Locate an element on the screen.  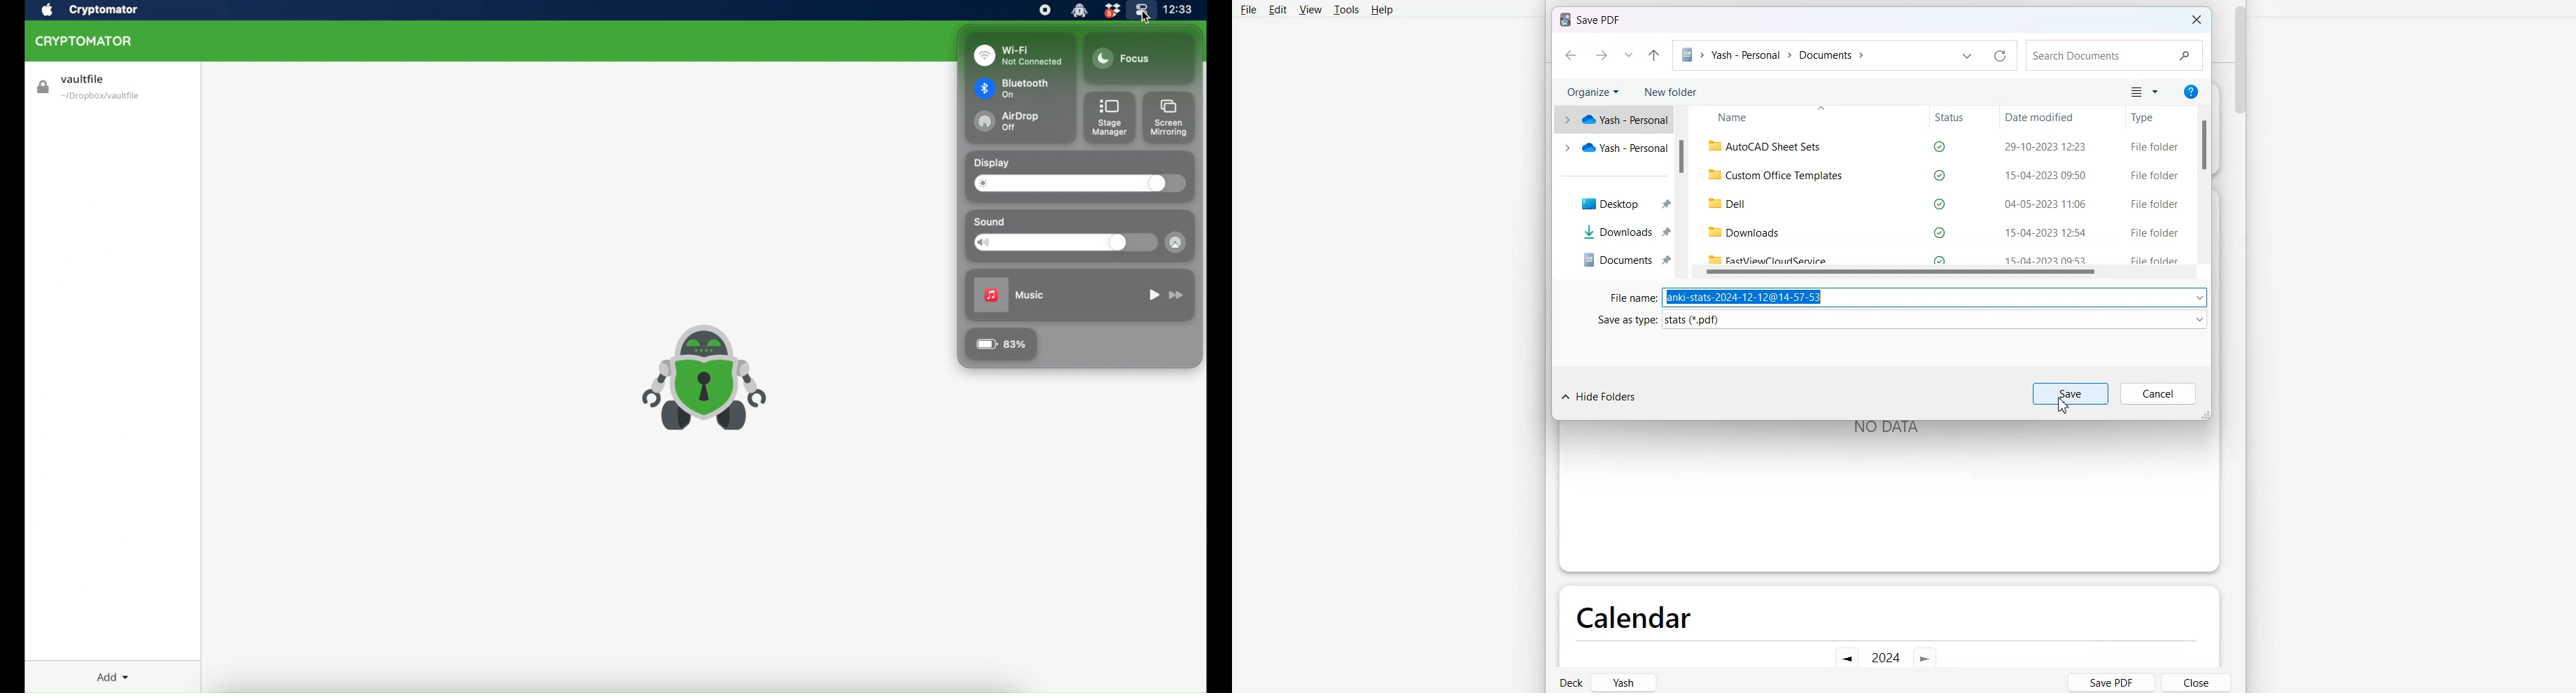
custom office templates is located at coordinates (1941, 173).